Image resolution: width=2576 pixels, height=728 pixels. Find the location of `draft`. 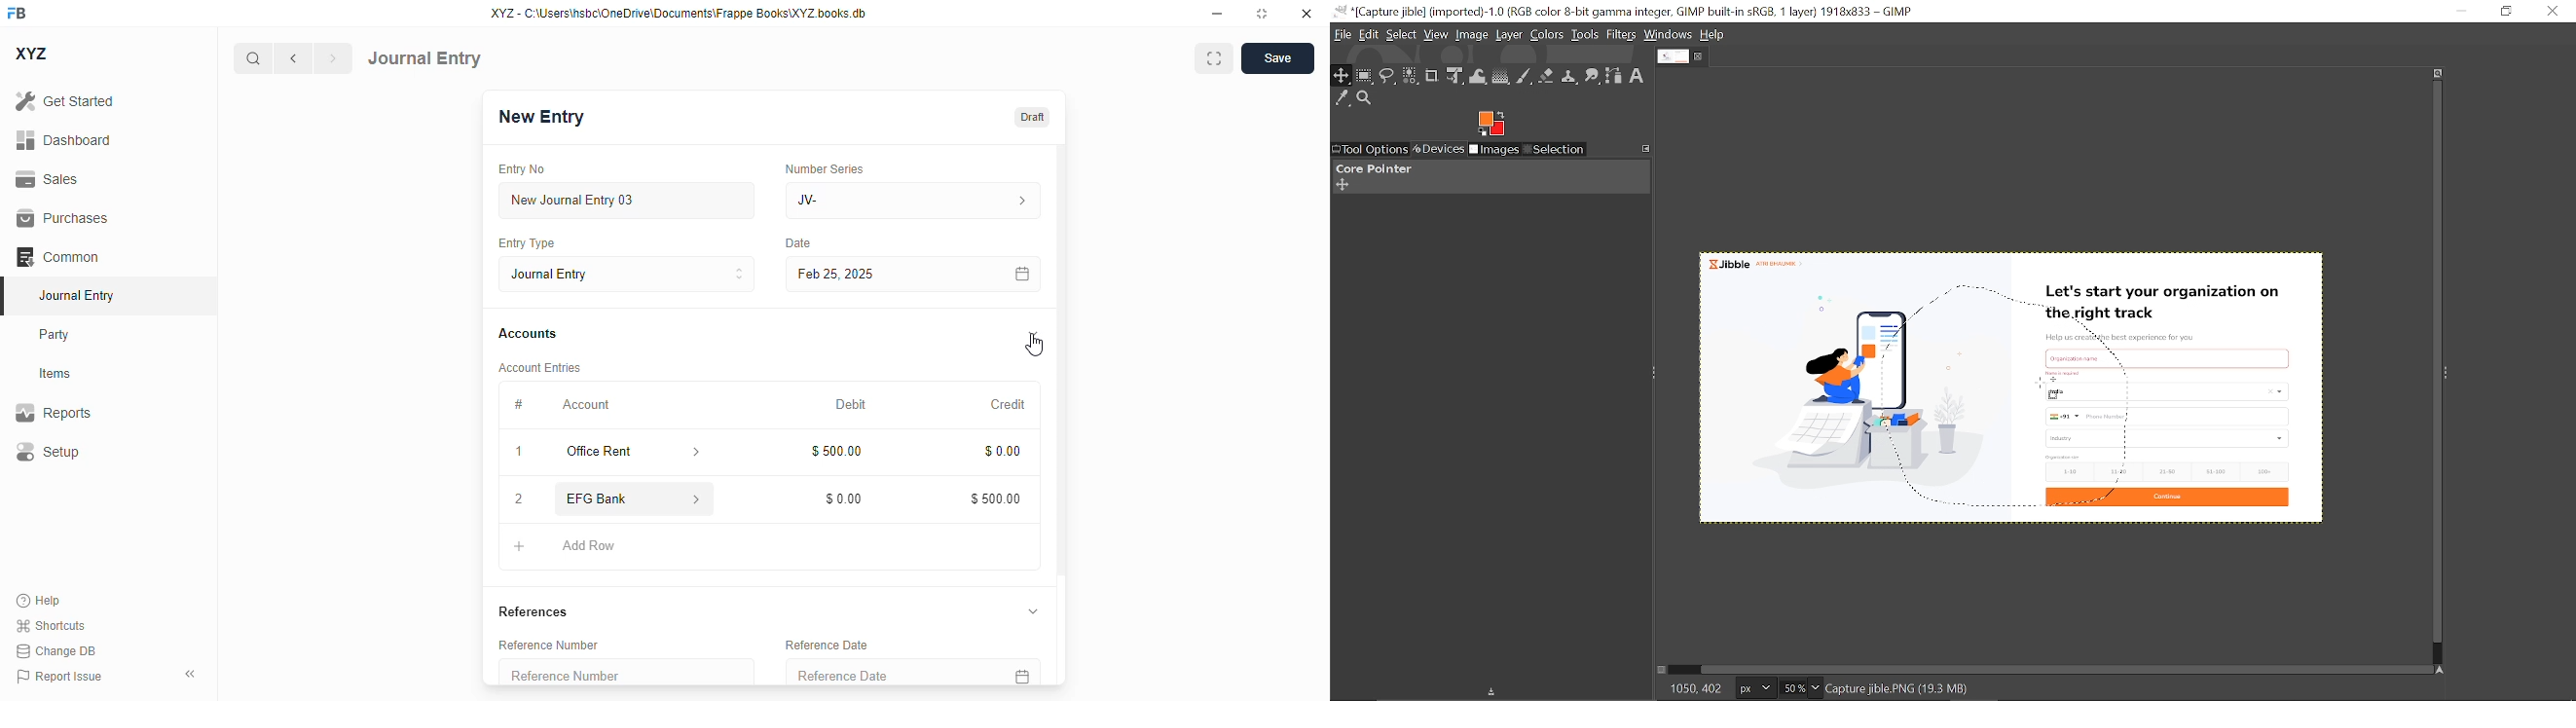

draft is located at coordinates (1033, 118).